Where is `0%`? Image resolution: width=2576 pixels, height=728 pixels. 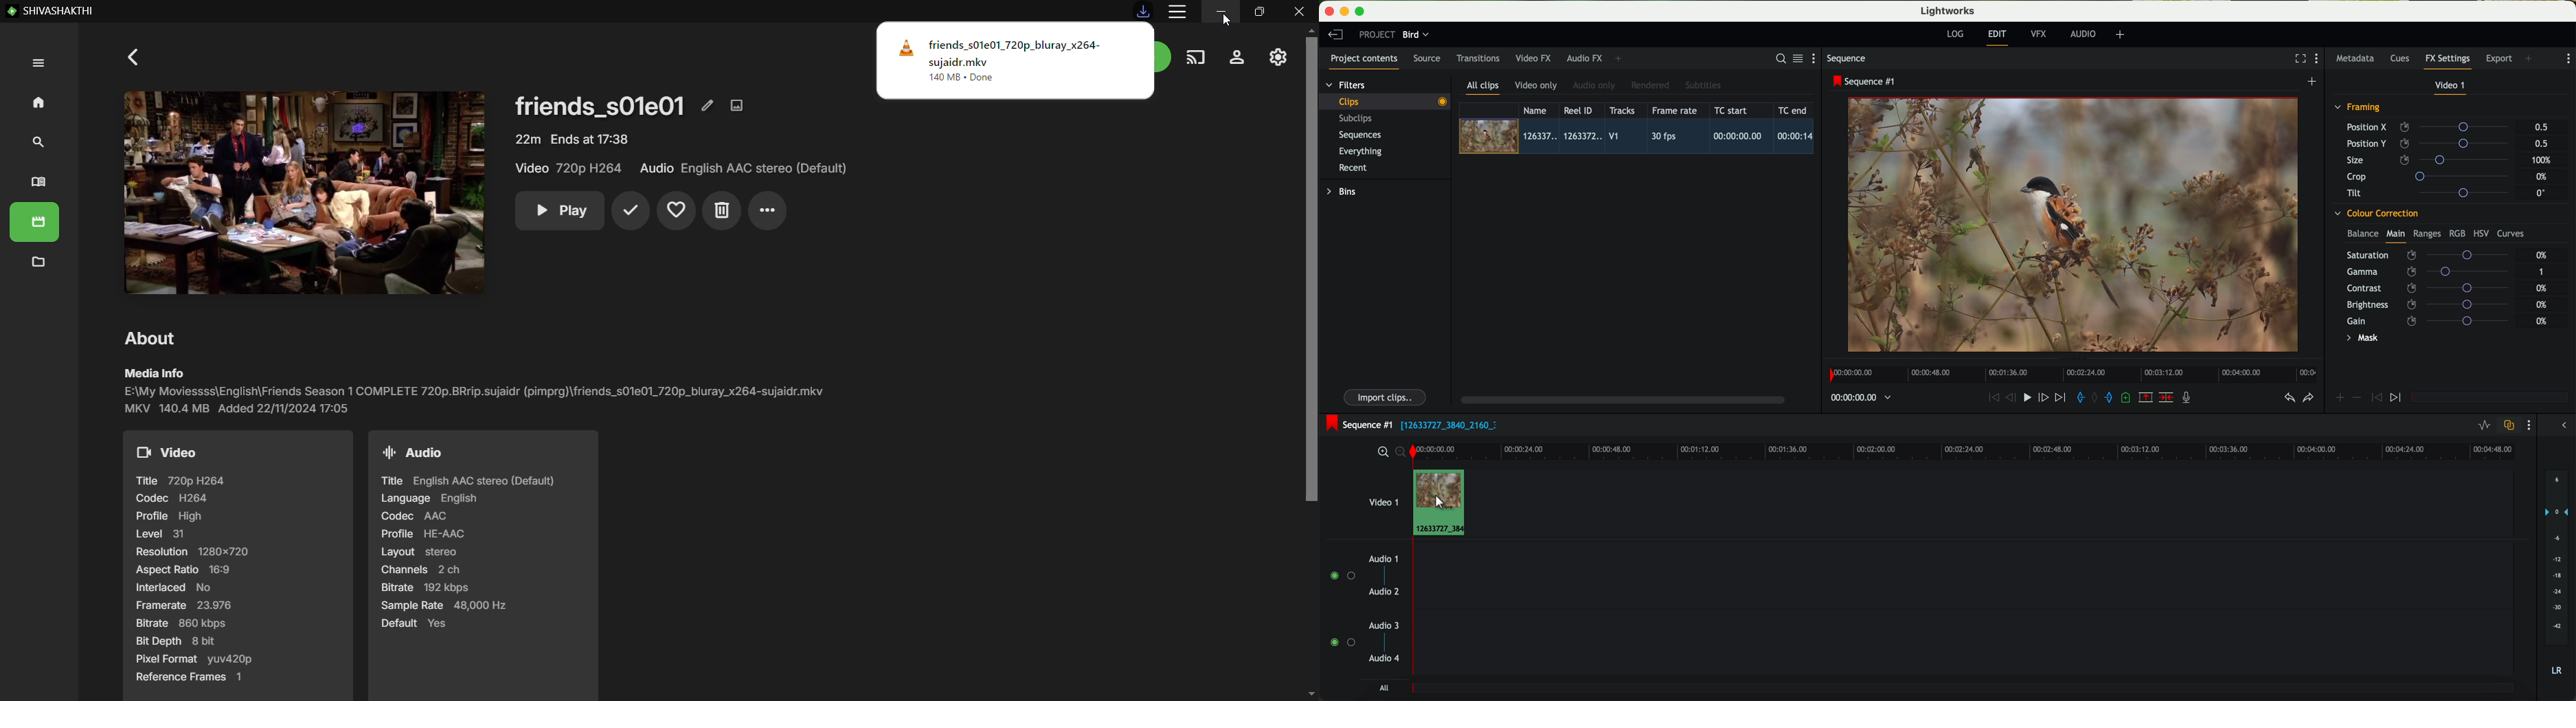
0% is located at coordinates (2542, 255).